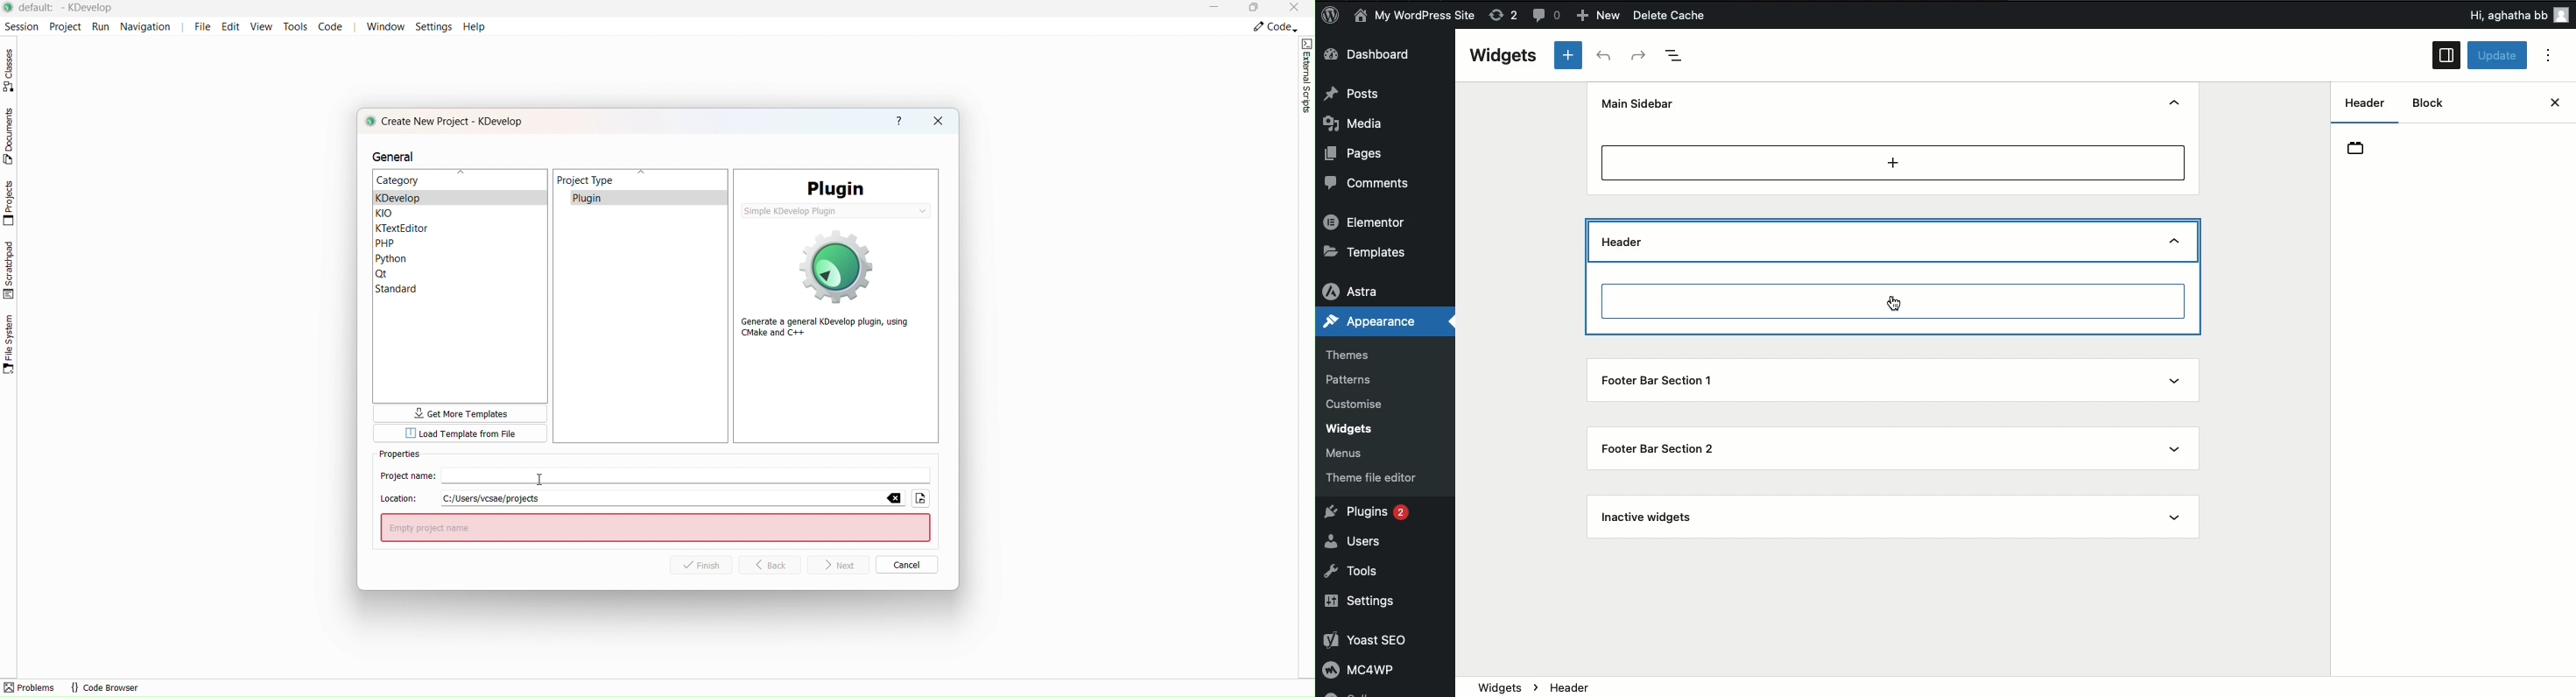 The image size is (2576, 700). Describe the element at coordinates (1549, 18) in the screenshot. I see `` at that location.